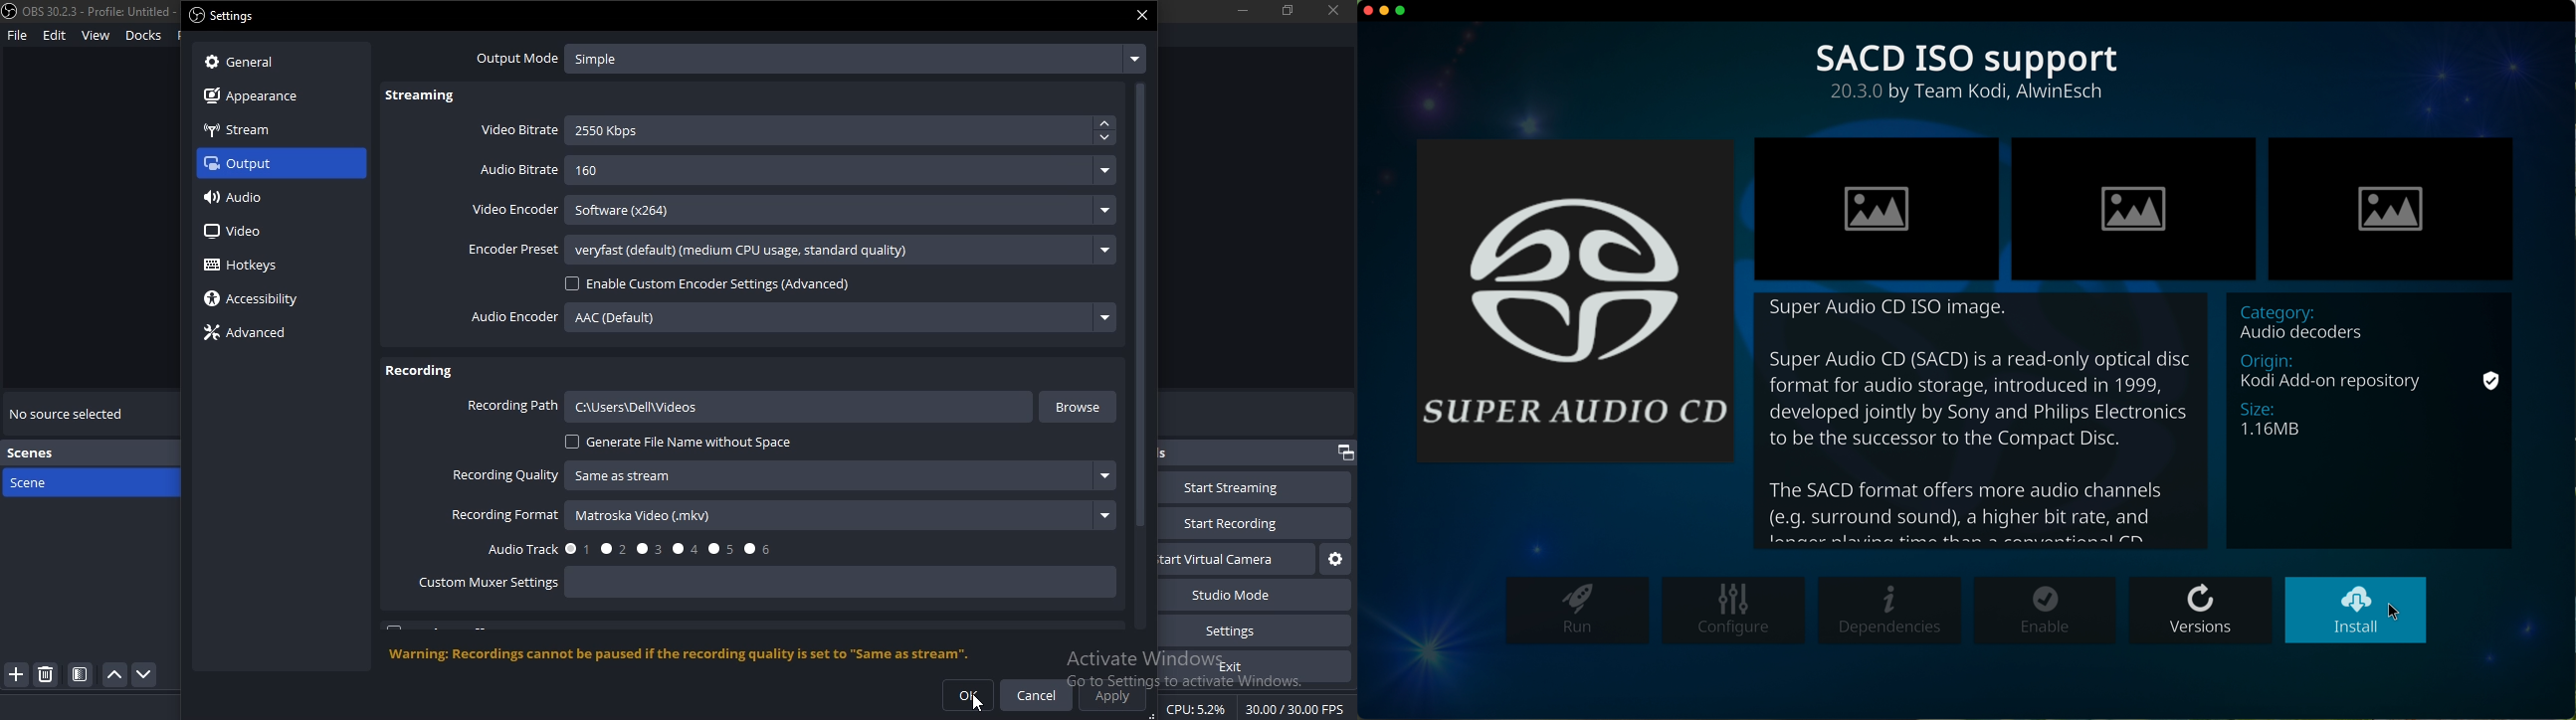  I want to click on ‘Warning: Recordings cannot be paused if the recording quality is set to "Same as stream"., so click(688, 653).